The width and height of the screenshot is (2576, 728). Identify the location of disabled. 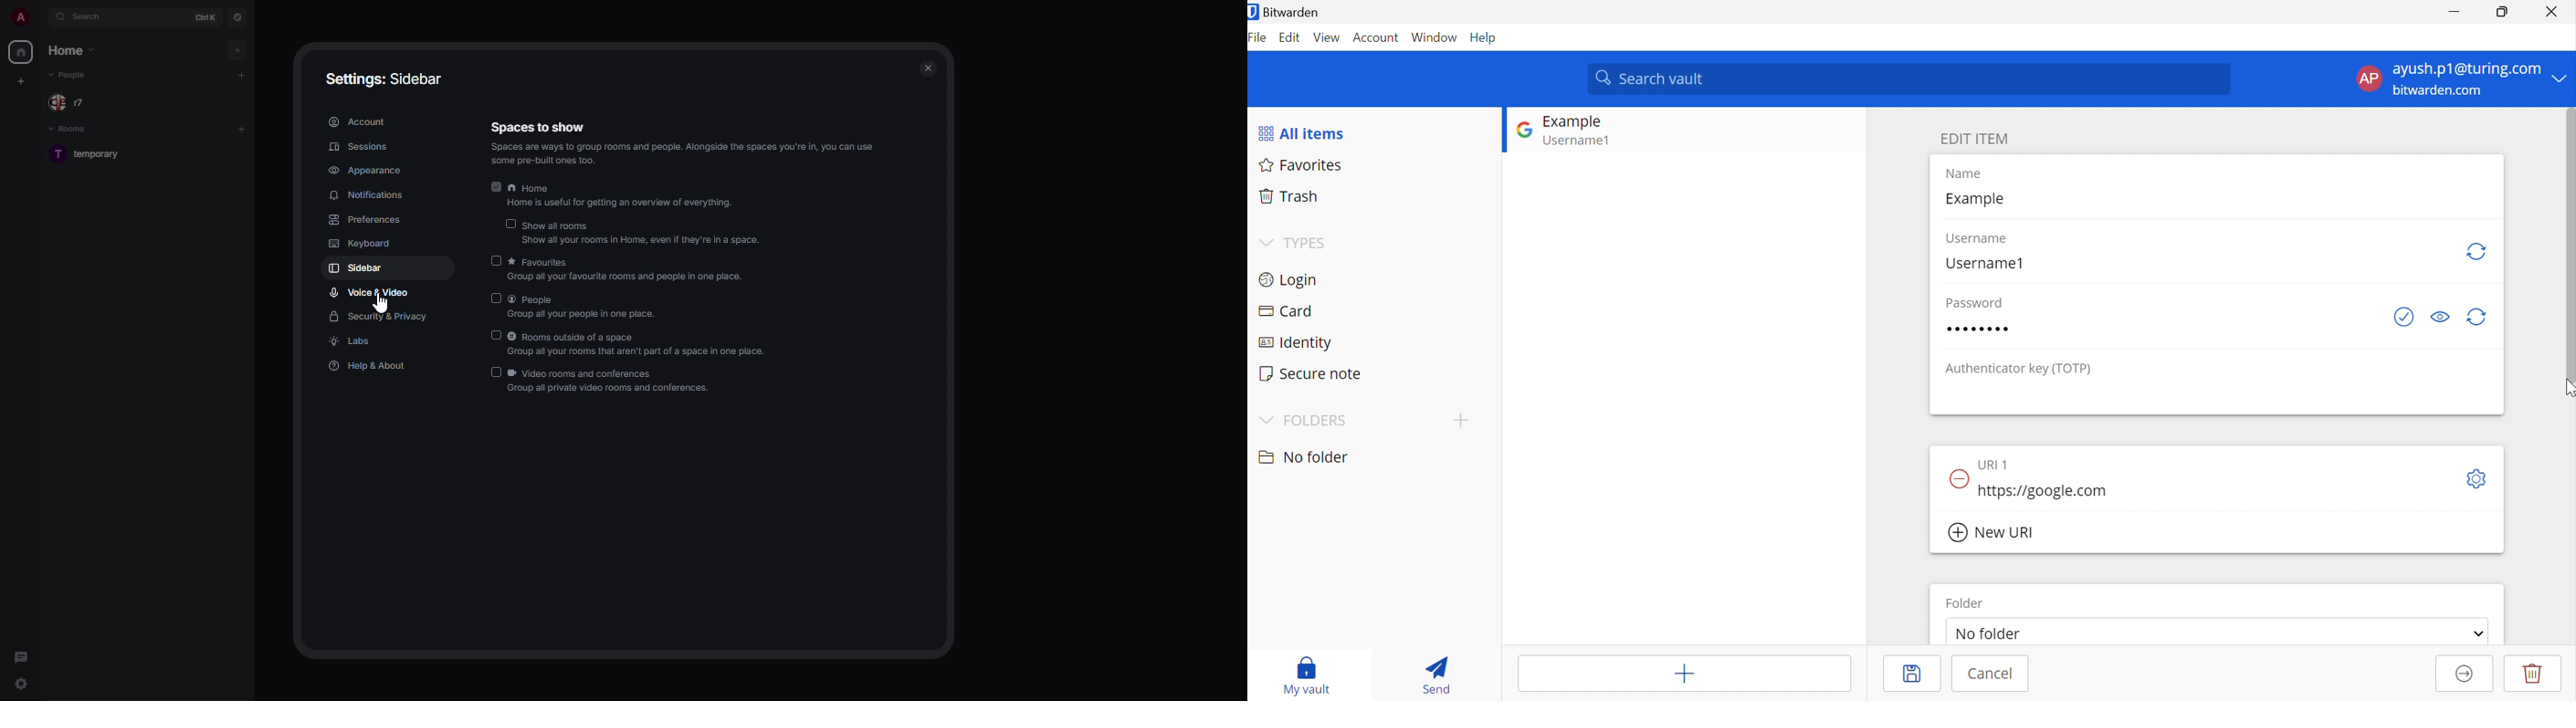
(493, 298).